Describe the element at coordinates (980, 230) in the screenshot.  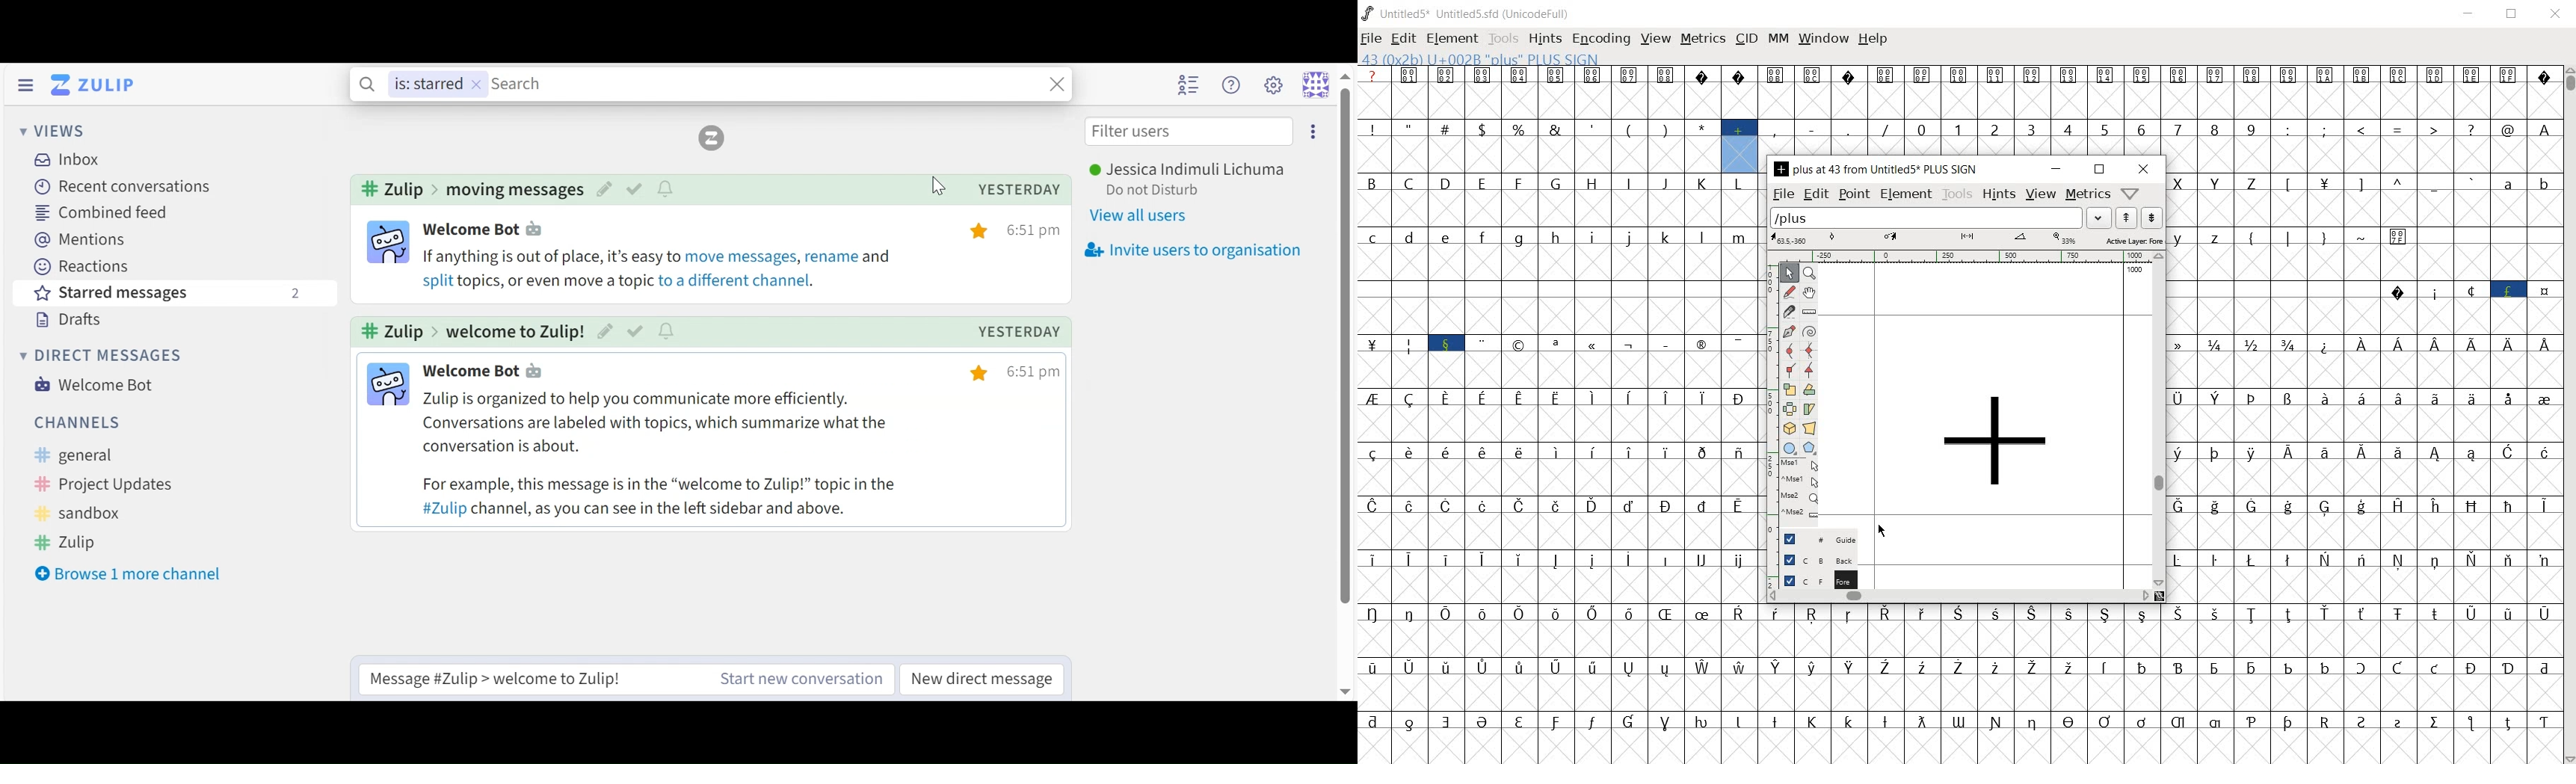
I see `starred` at that location.